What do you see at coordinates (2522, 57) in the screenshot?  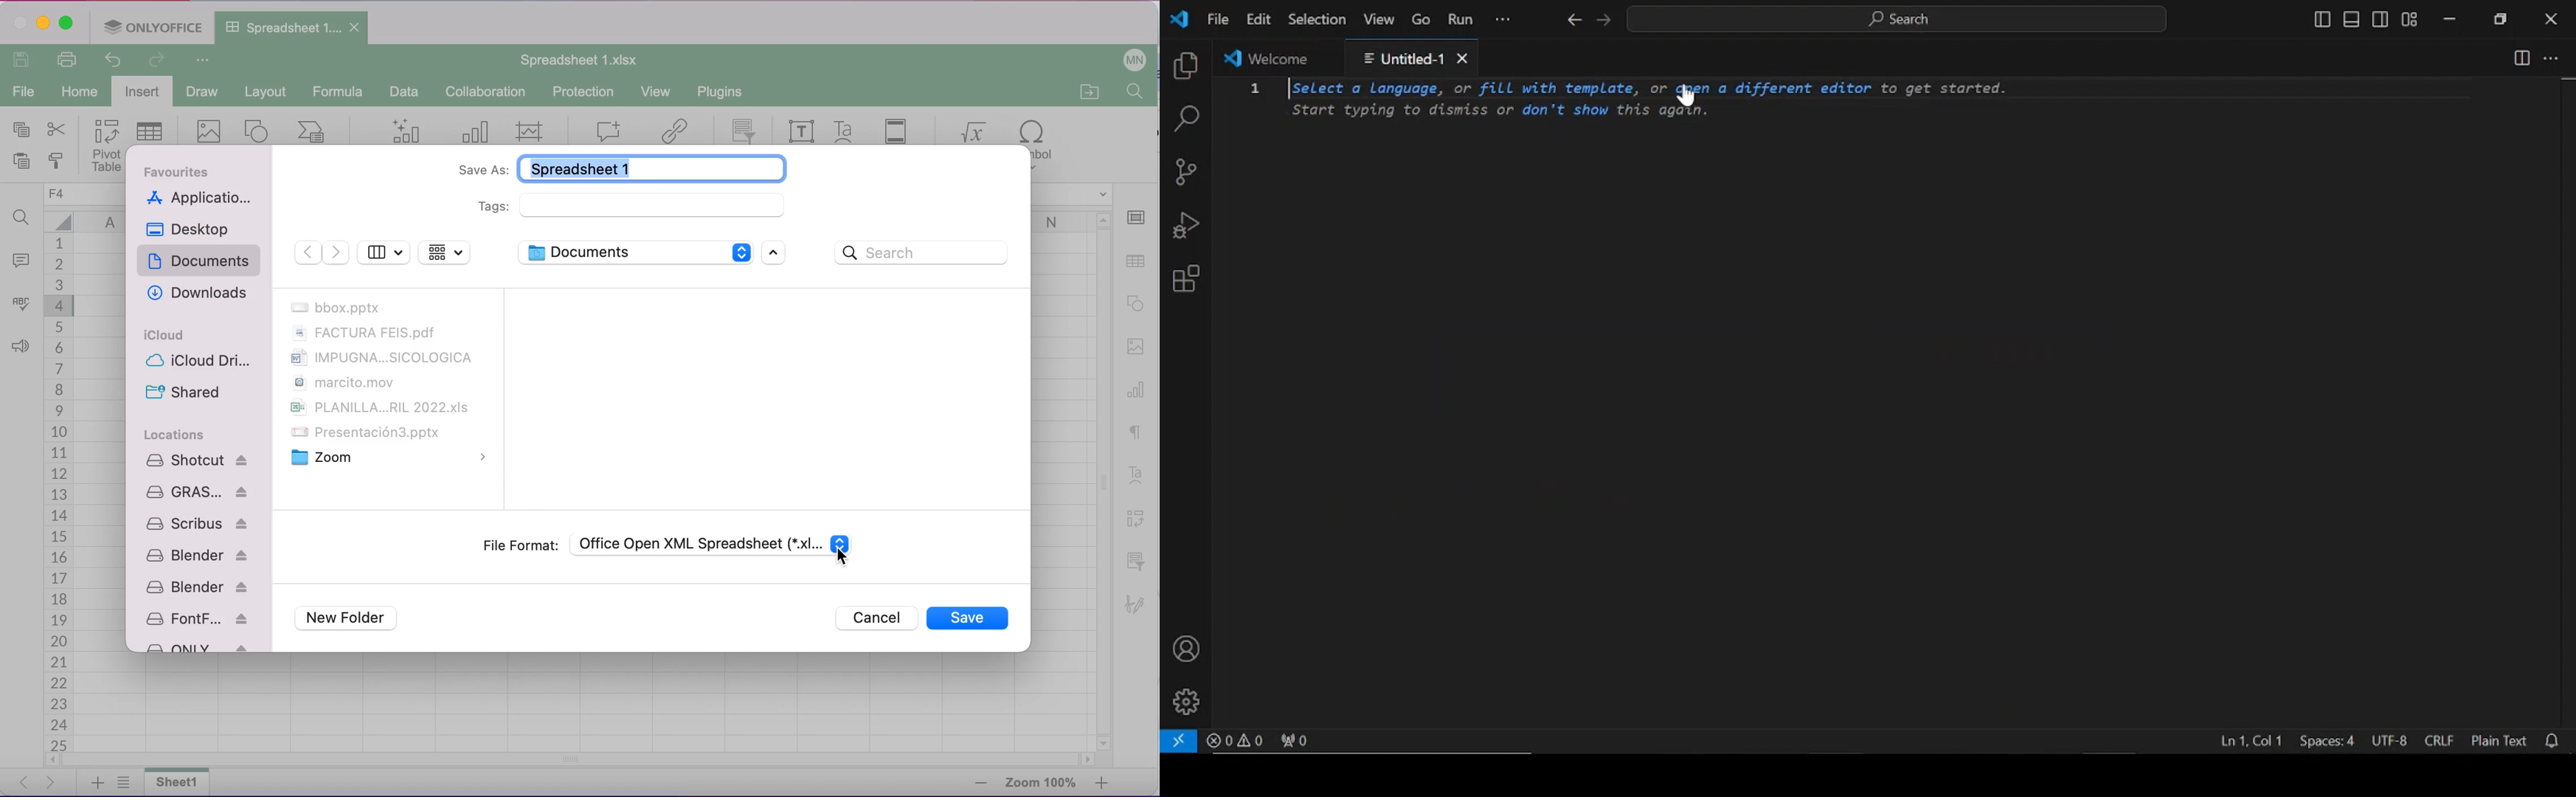 I see `split editor right split editor down` at bounding box center [2522, 57].